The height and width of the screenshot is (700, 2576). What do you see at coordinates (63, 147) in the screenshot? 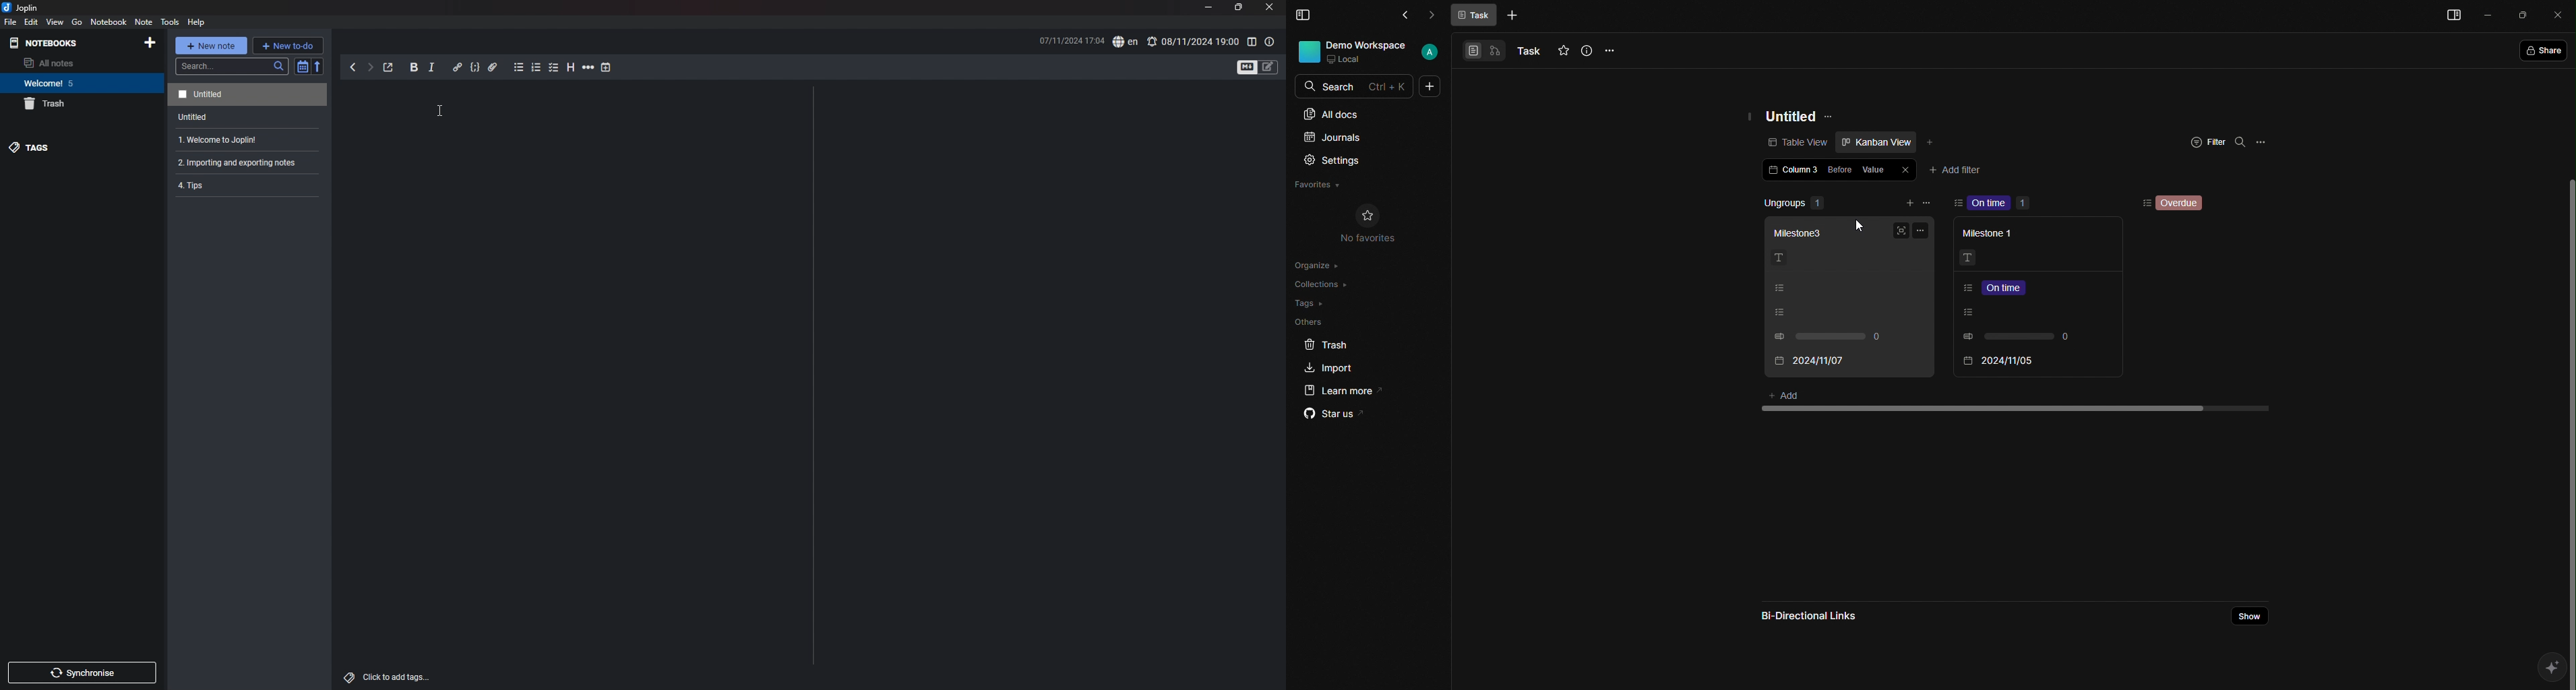
I see `tags` at bounding box center [63, 147].